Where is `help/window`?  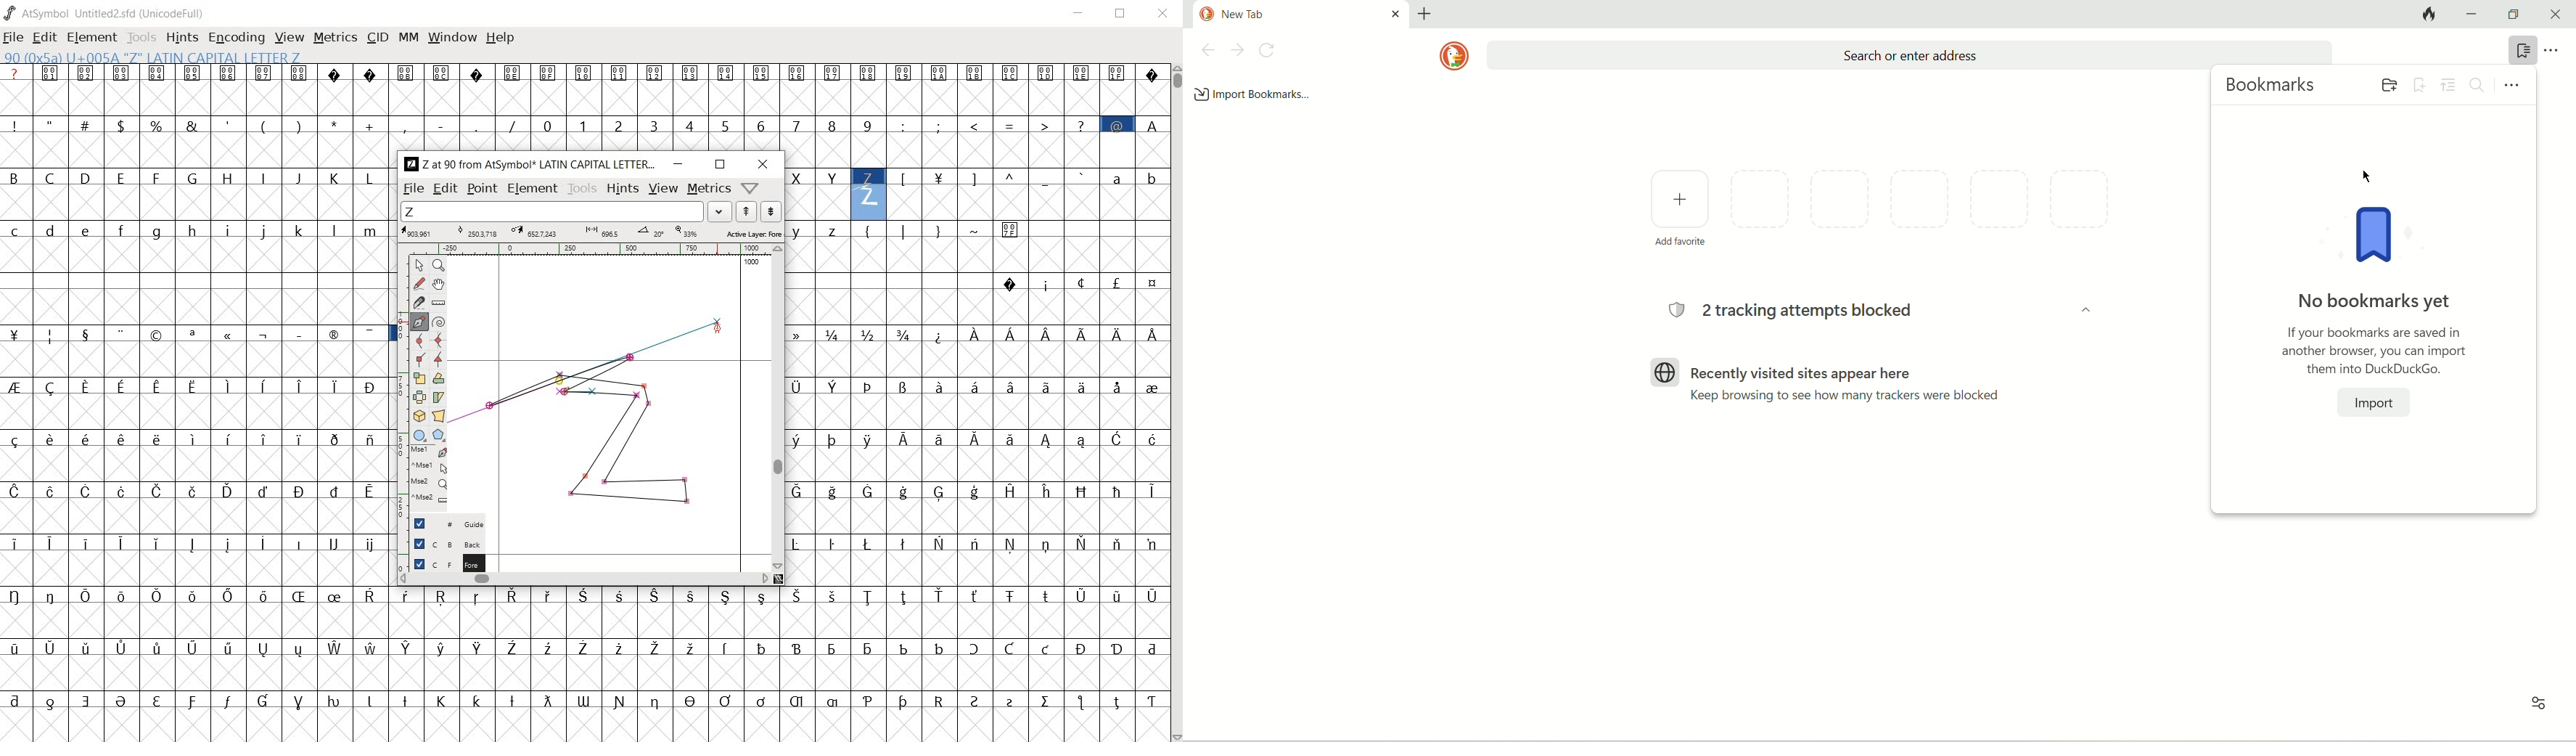
help/window is located at coordinates (750, 188).